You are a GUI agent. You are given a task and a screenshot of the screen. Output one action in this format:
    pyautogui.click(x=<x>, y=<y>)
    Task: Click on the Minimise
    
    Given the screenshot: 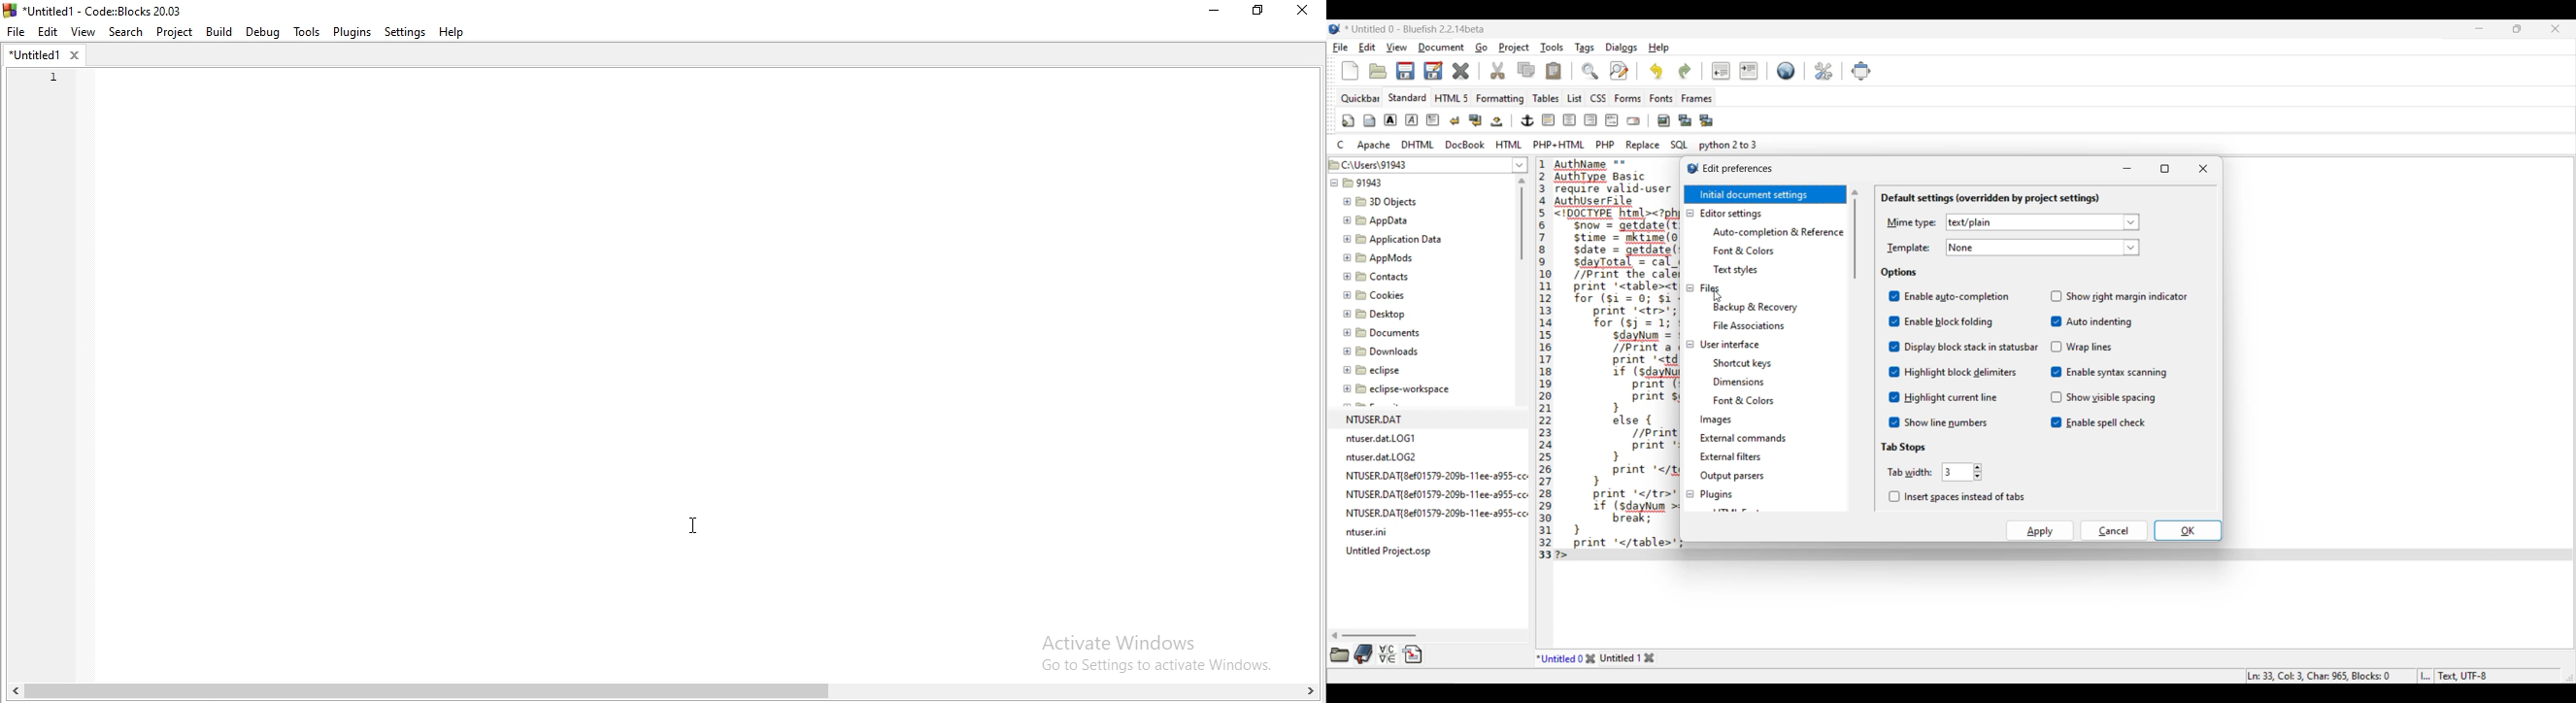 What is the action you would take?
    pyautogui.click(x=1214, y=12)
    